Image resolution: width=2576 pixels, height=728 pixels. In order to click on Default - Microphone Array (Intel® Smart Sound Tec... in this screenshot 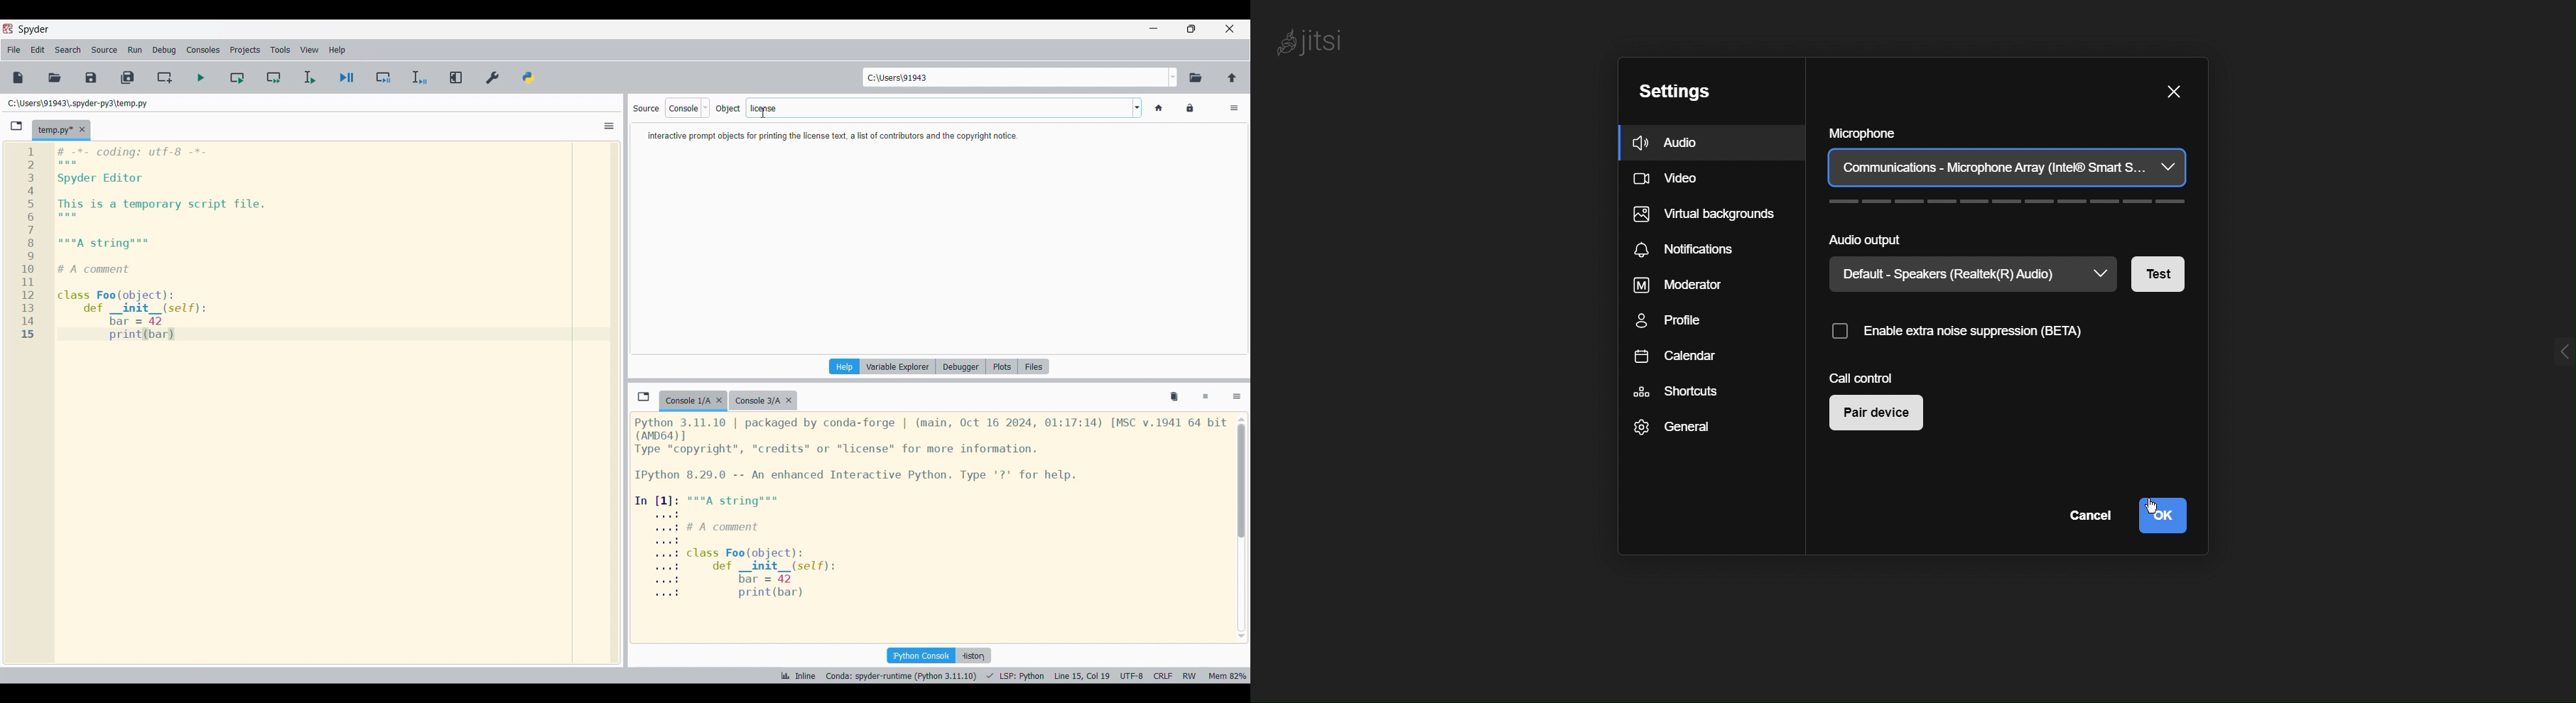, I will do `click(2007, 168)`.